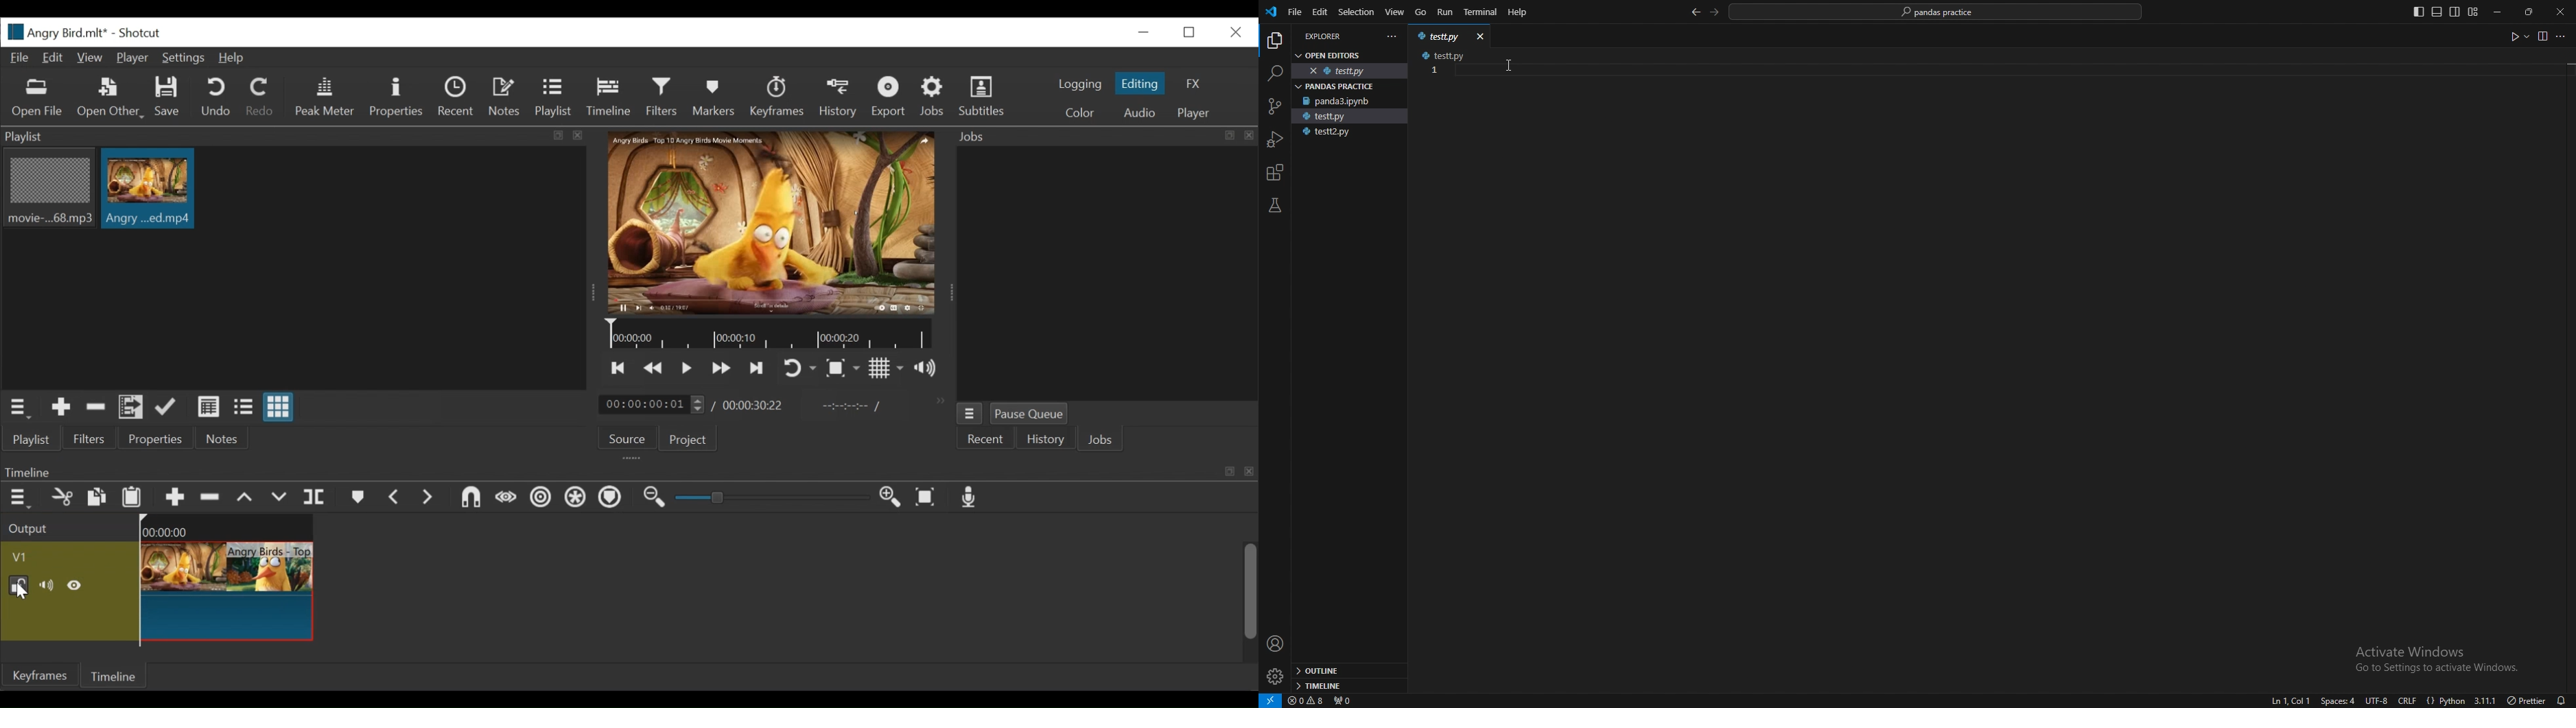 This screenshot has height=728, width=2576. What do you see at coordinates (755, 406) in the screenshot?
I see `Duration` at bounding box center [755, 406].